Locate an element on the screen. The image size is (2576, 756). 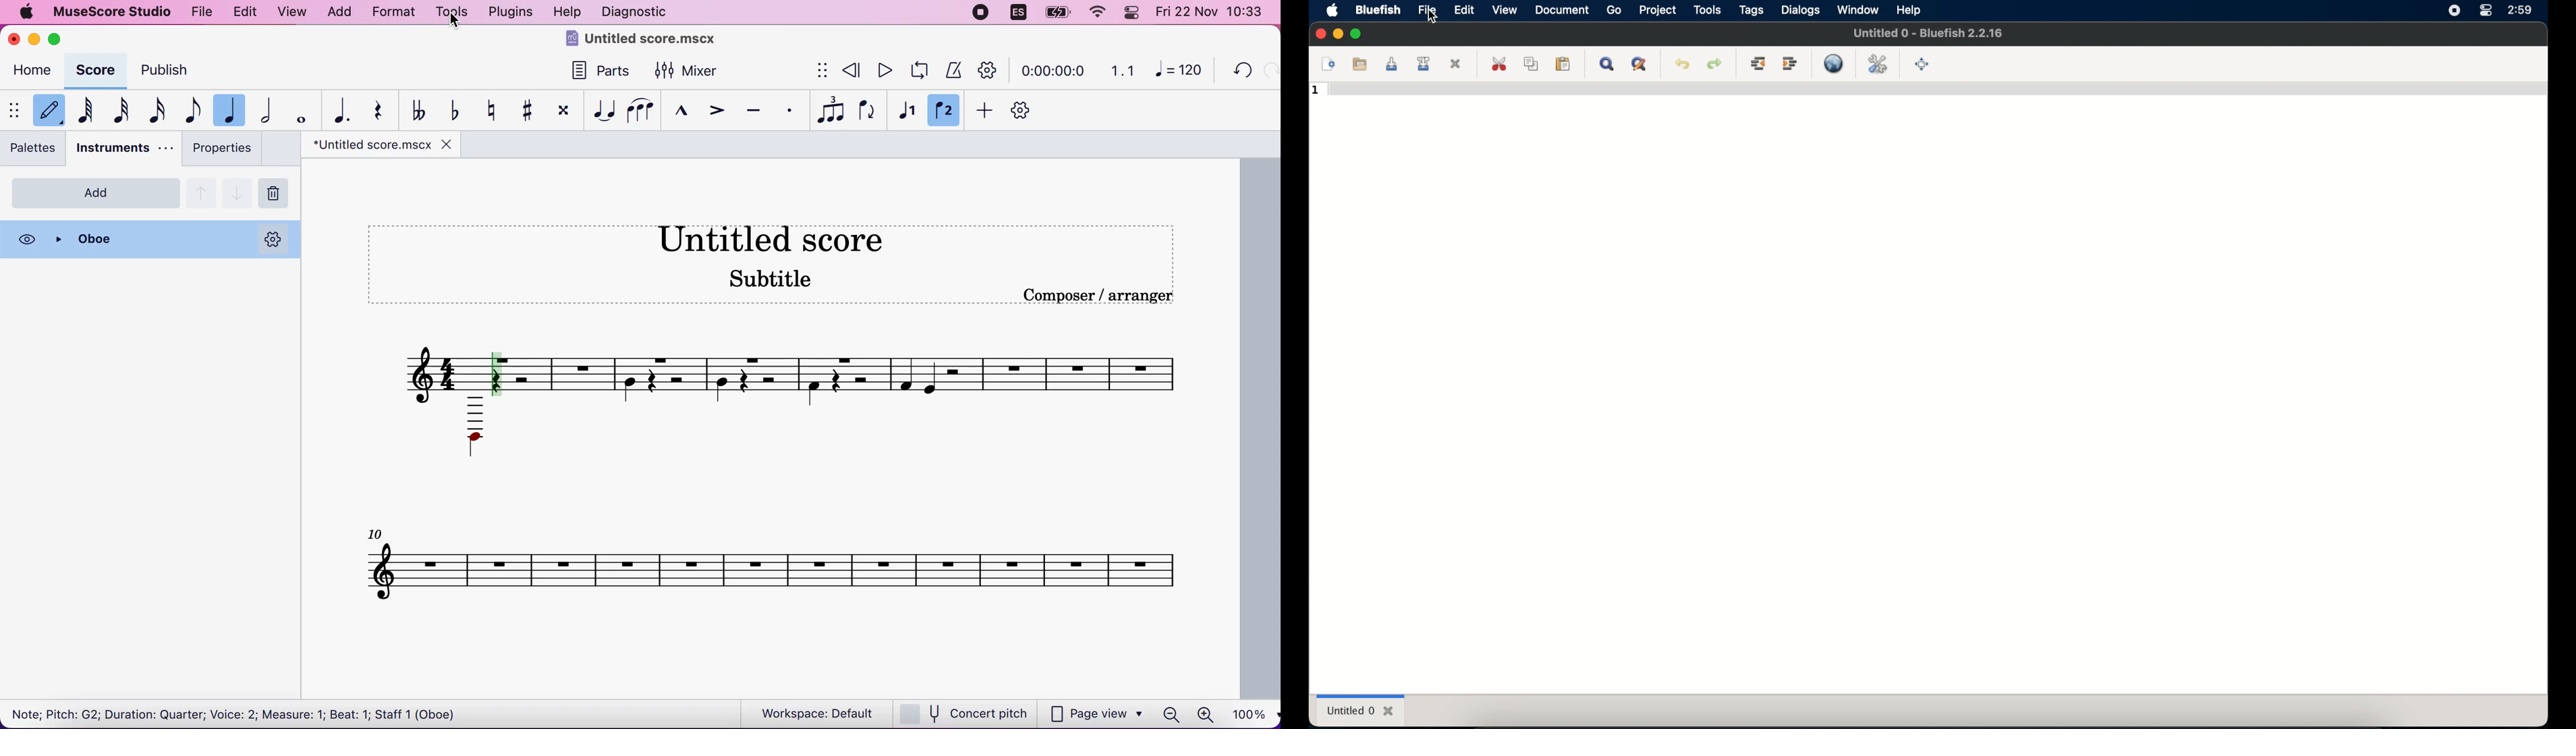
full screen is located at coordinates (1923, 64).